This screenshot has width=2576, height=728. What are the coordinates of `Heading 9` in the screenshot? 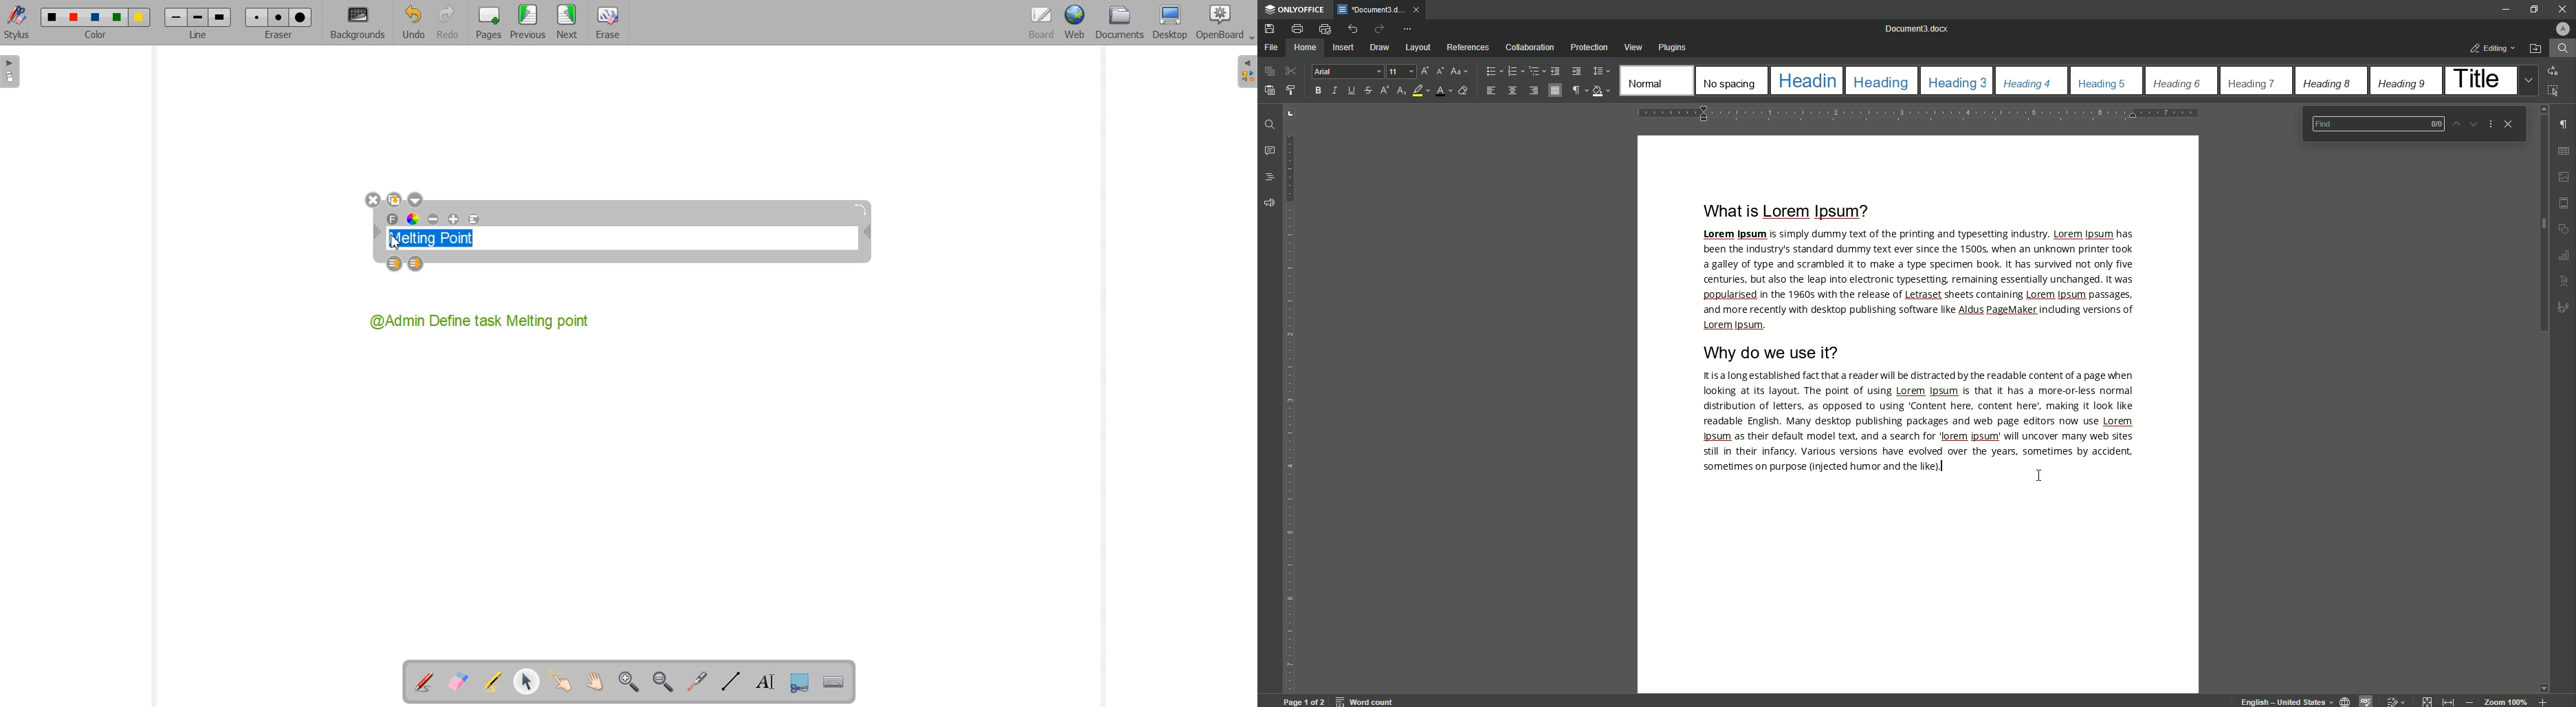 It's located at (2403, 84).